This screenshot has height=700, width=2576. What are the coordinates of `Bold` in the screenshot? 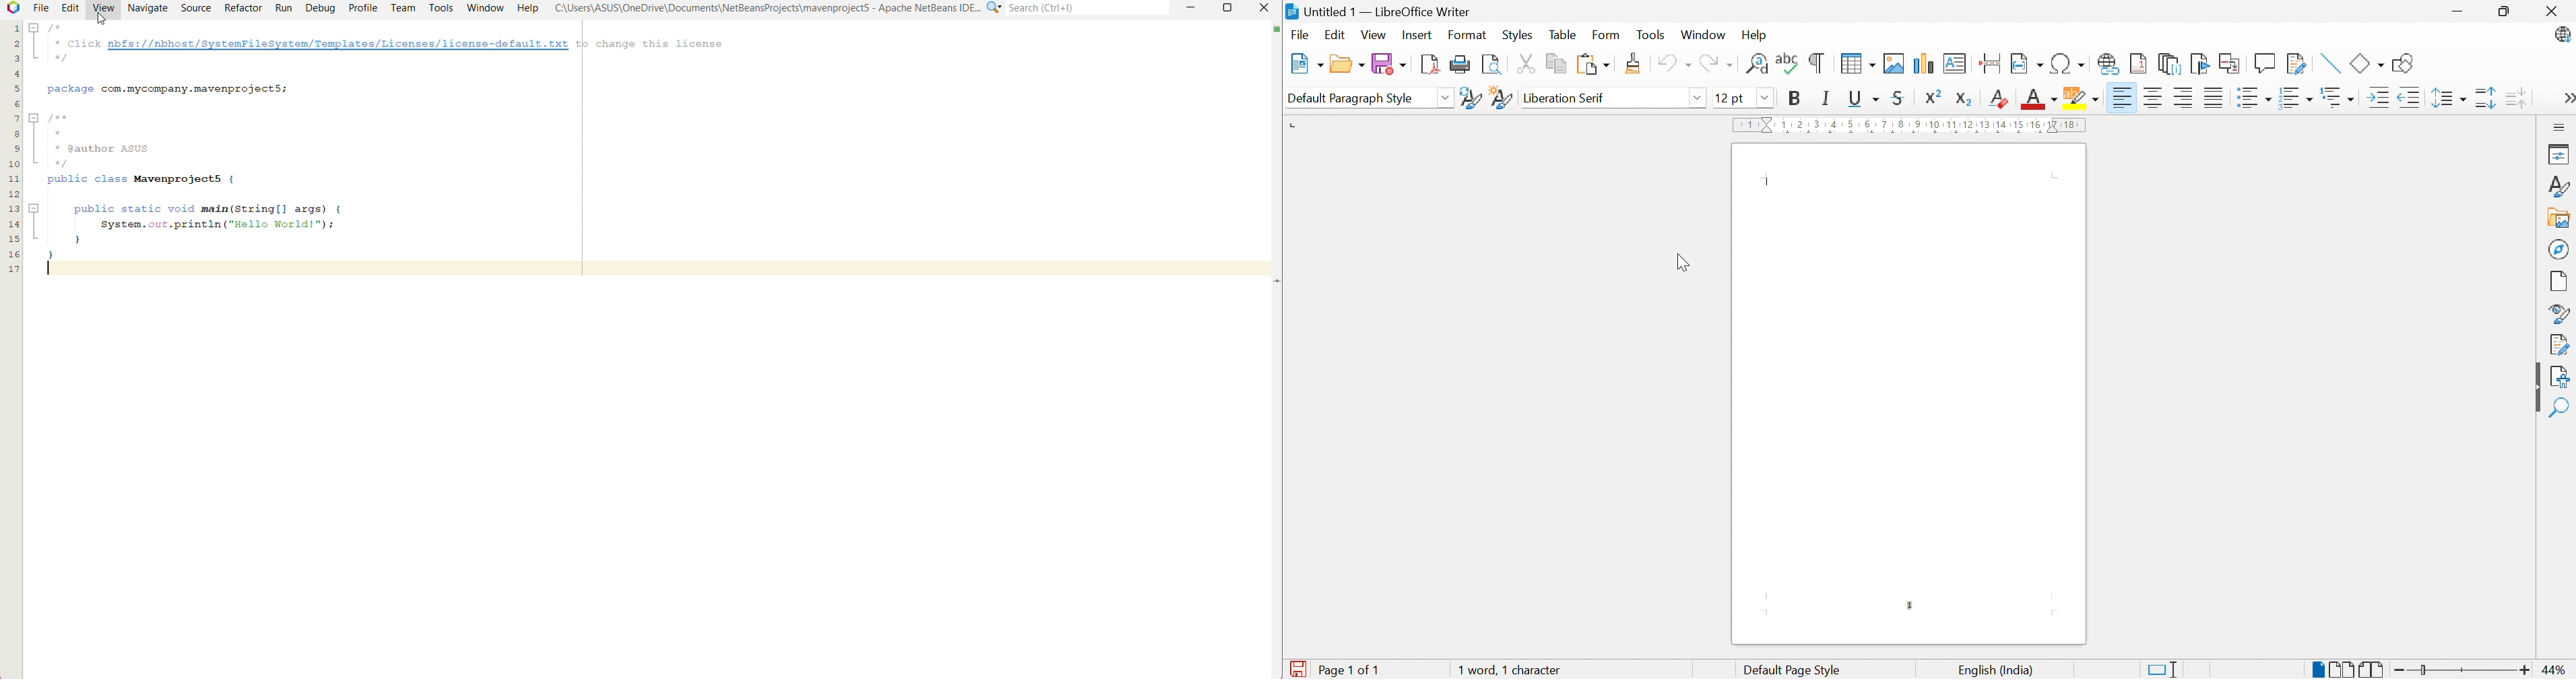 It's located at (1797, 99).